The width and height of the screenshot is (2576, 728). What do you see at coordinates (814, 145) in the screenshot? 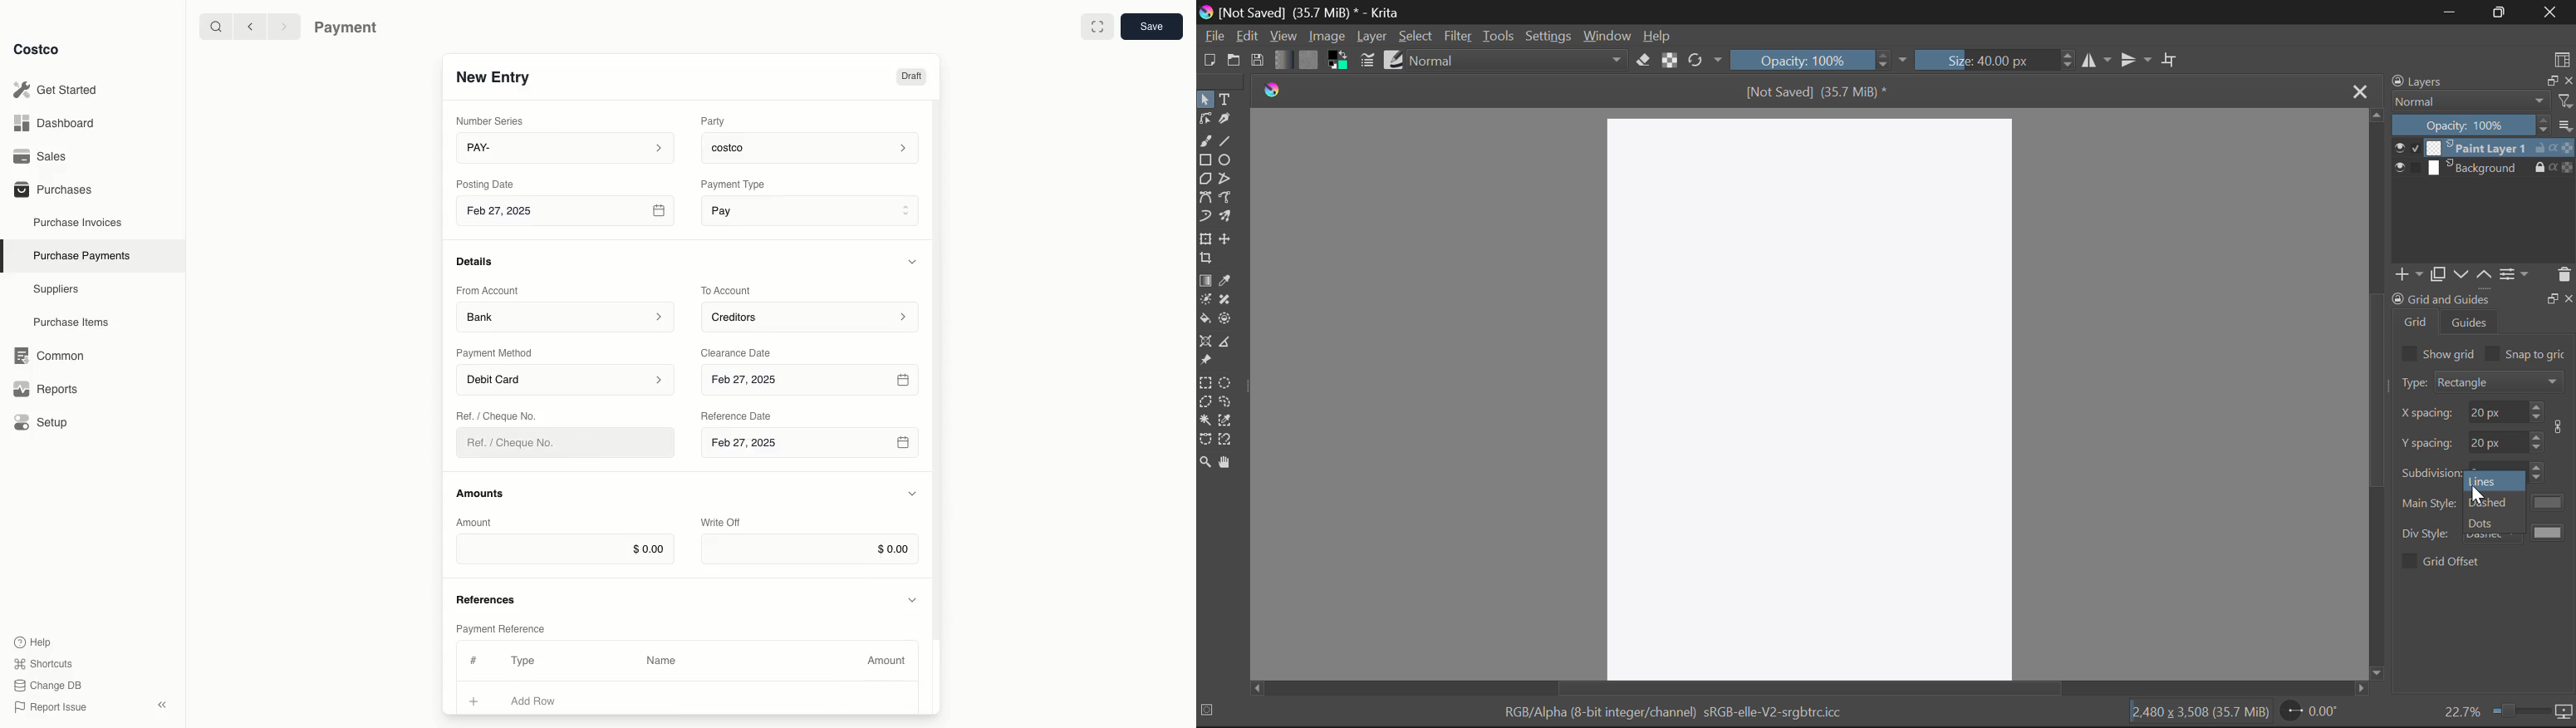
I see `costco` at bounding box center [814, 145].